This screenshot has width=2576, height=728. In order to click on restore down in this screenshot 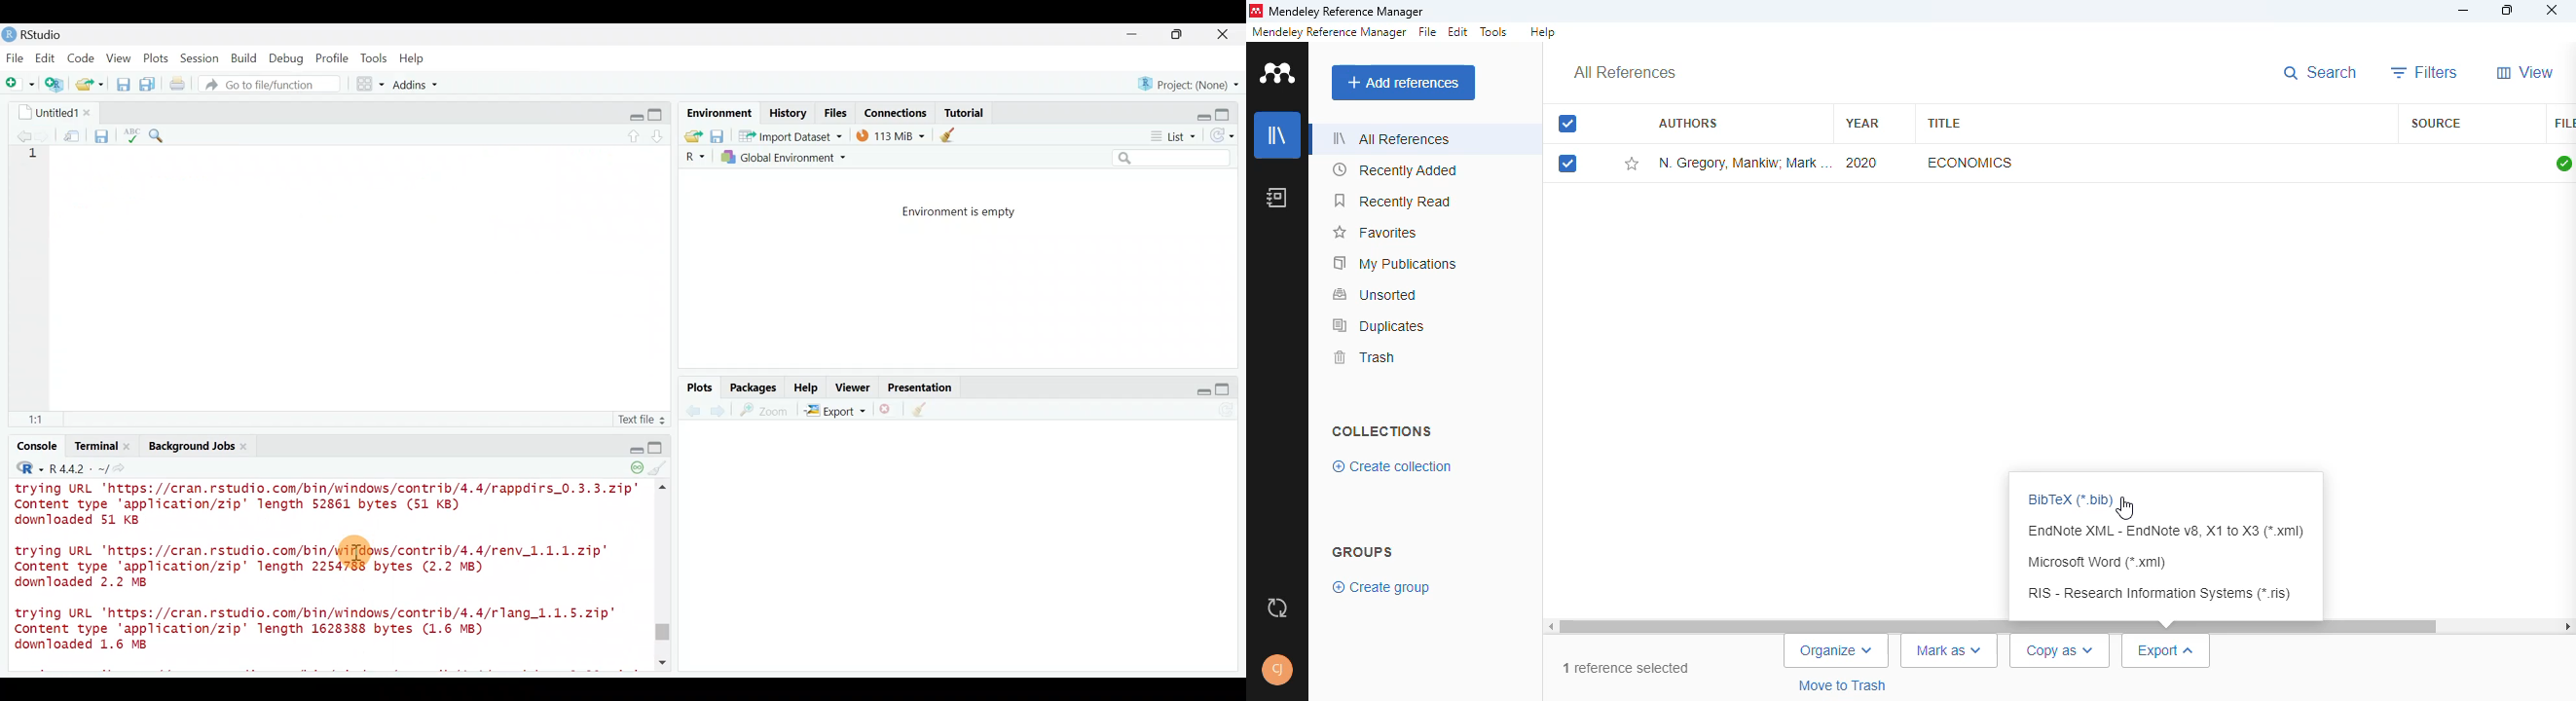, I will do `click(630, 448)`.